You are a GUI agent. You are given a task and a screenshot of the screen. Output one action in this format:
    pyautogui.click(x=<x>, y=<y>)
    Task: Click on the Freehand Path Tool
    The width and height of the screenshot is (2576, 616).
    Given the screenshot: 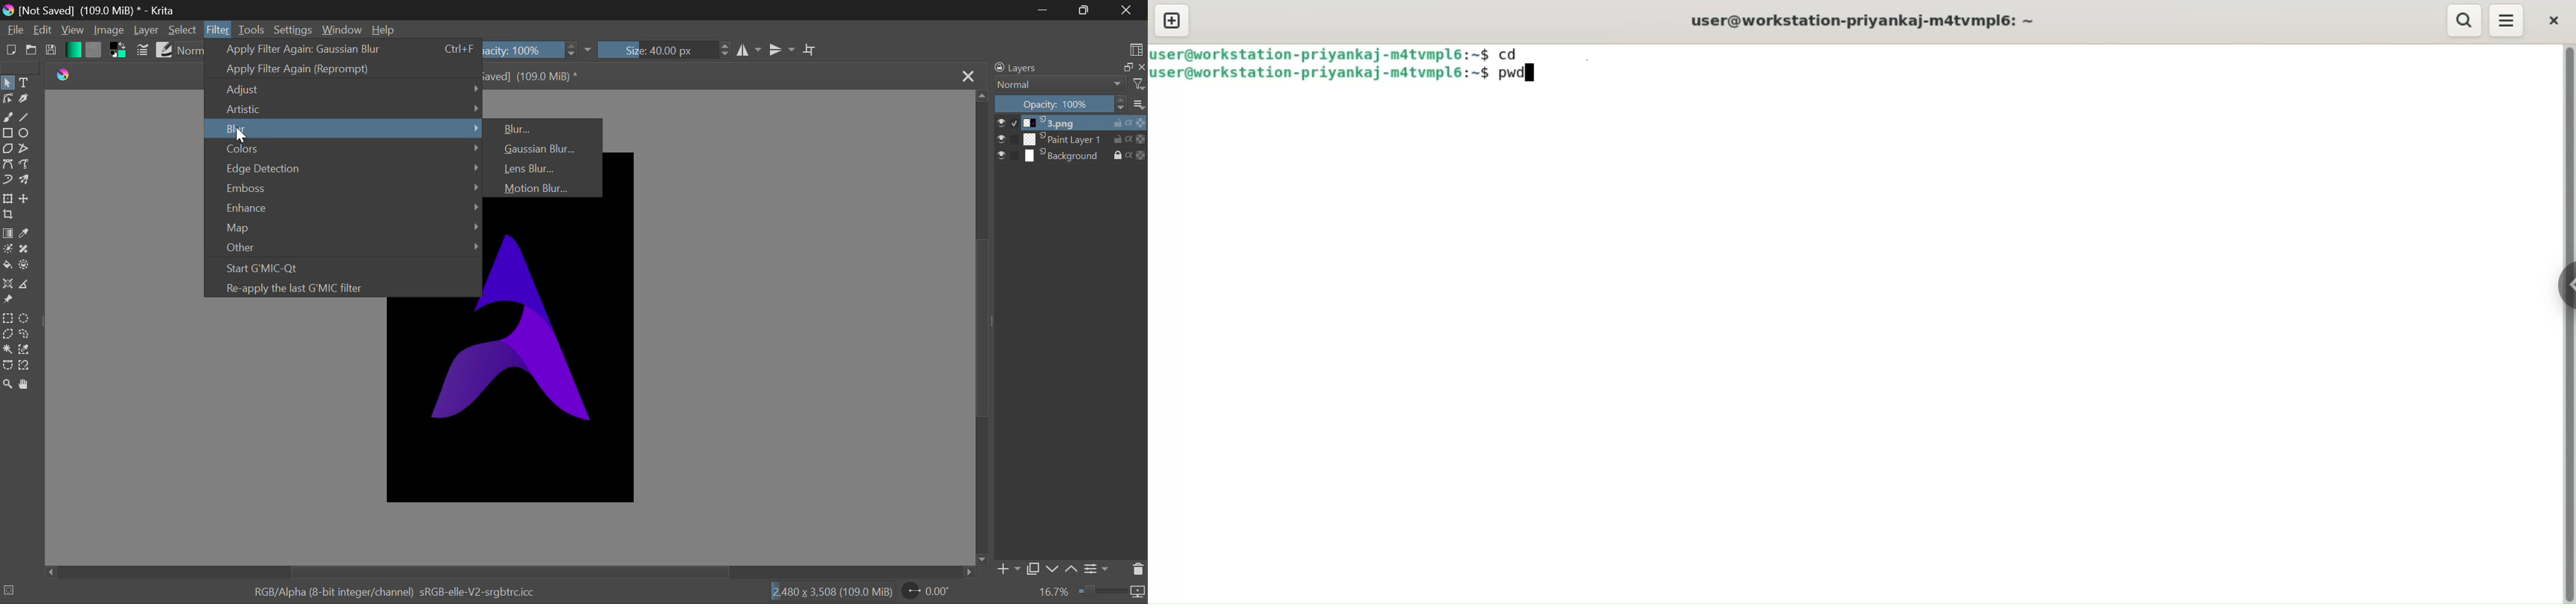 What is the action you would take?
    pyautogui.click(x=25, y=163)
    